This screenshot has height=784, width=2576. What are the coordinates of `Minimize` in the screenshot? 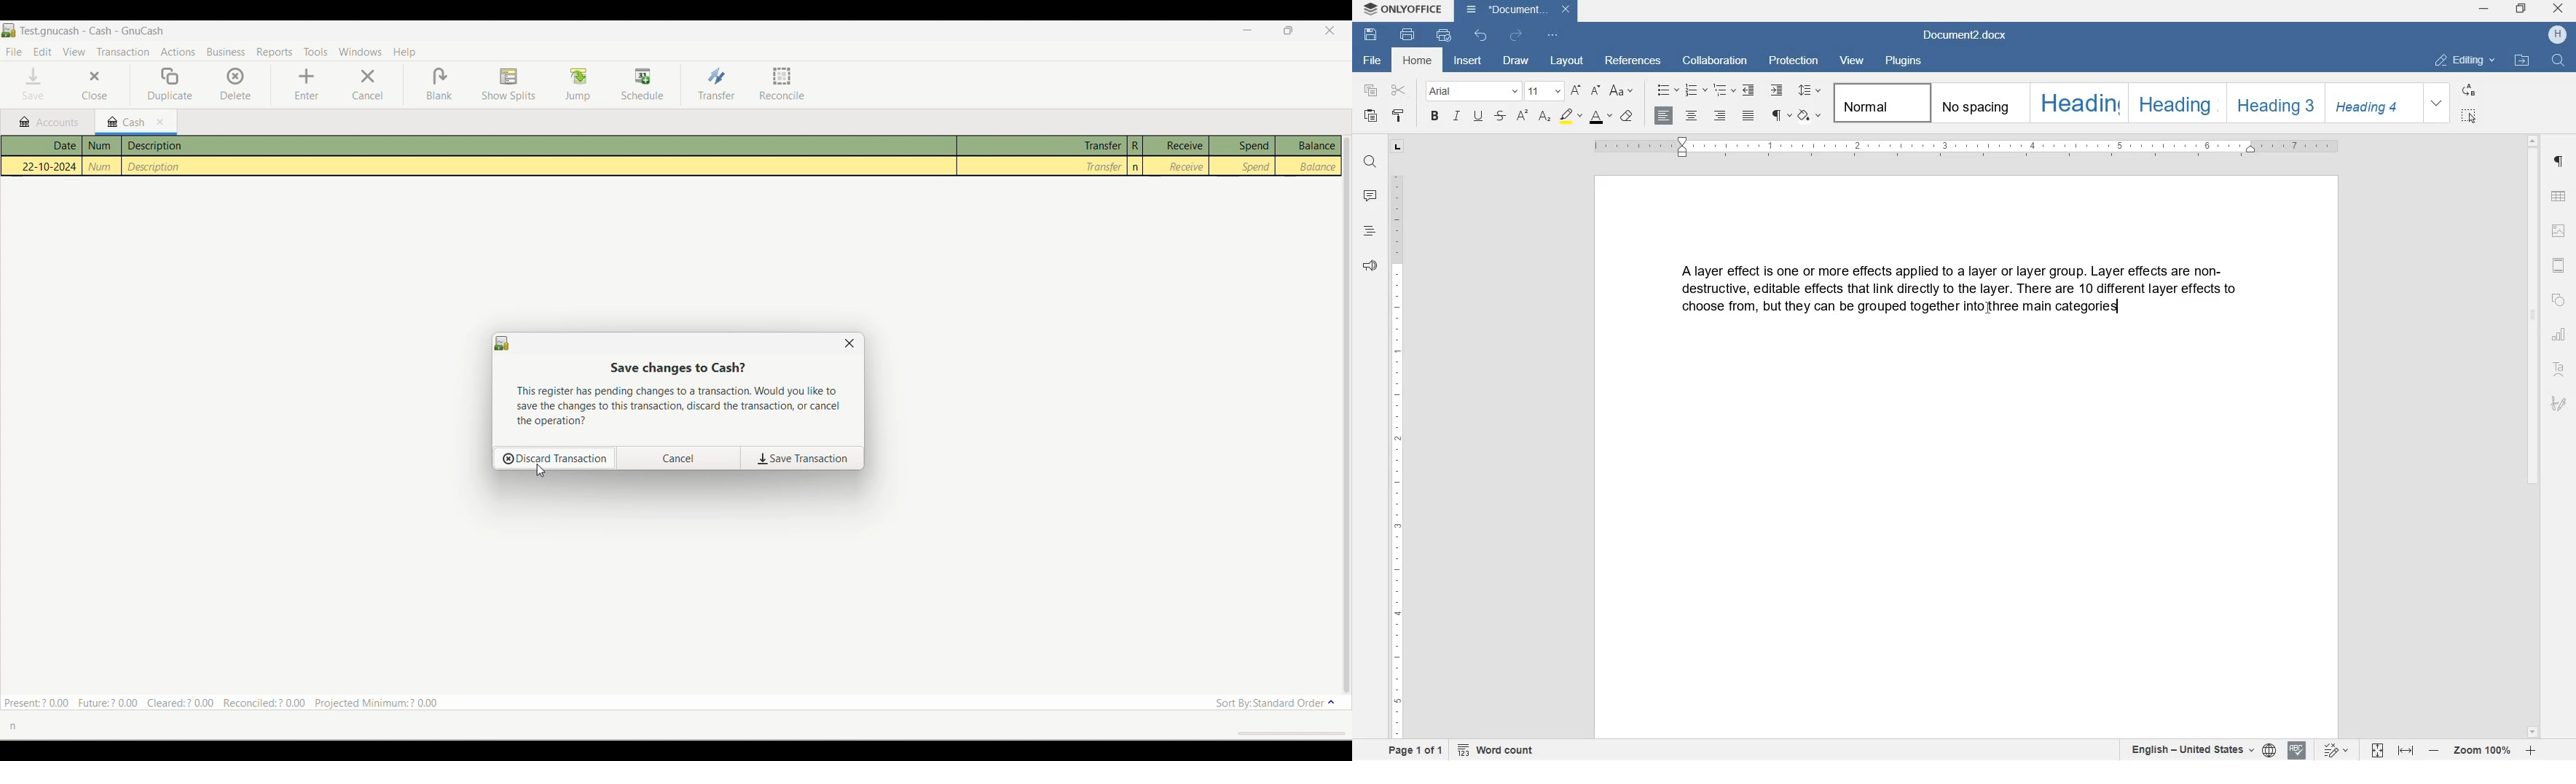 It's located at (1247, 30).